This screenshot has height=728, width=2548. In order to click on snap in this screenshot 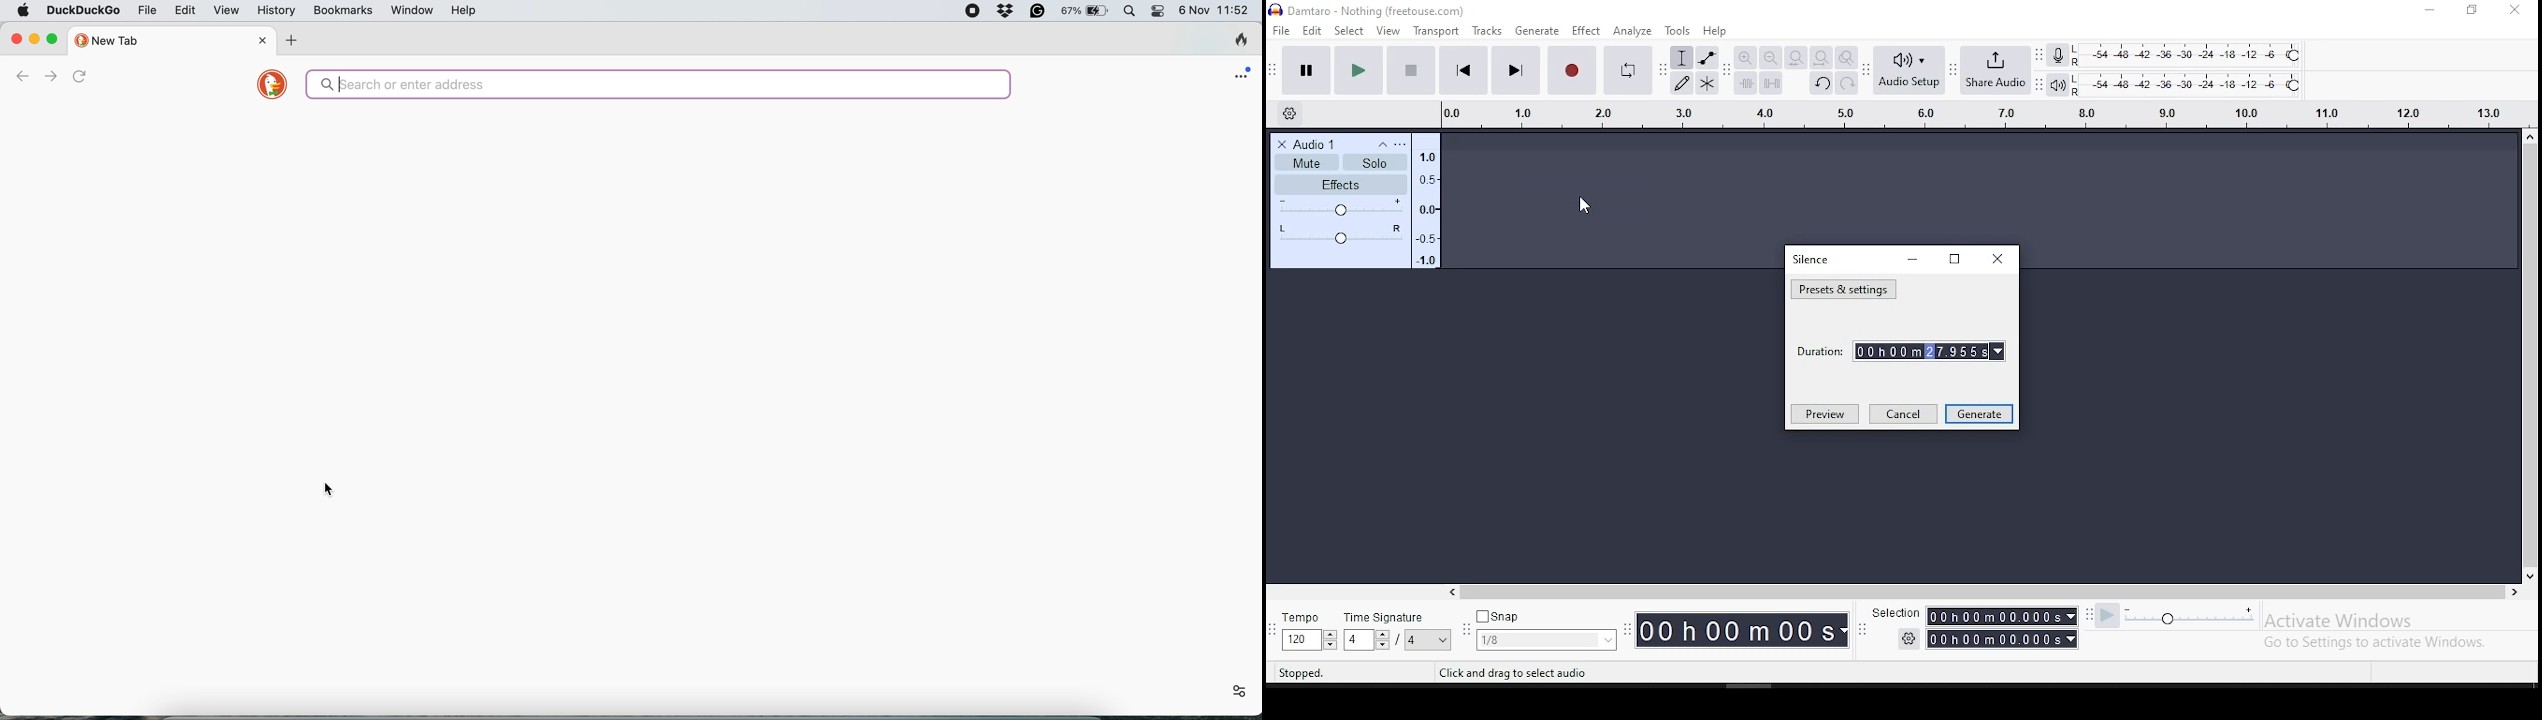, I will do `click(1546, 629)`.